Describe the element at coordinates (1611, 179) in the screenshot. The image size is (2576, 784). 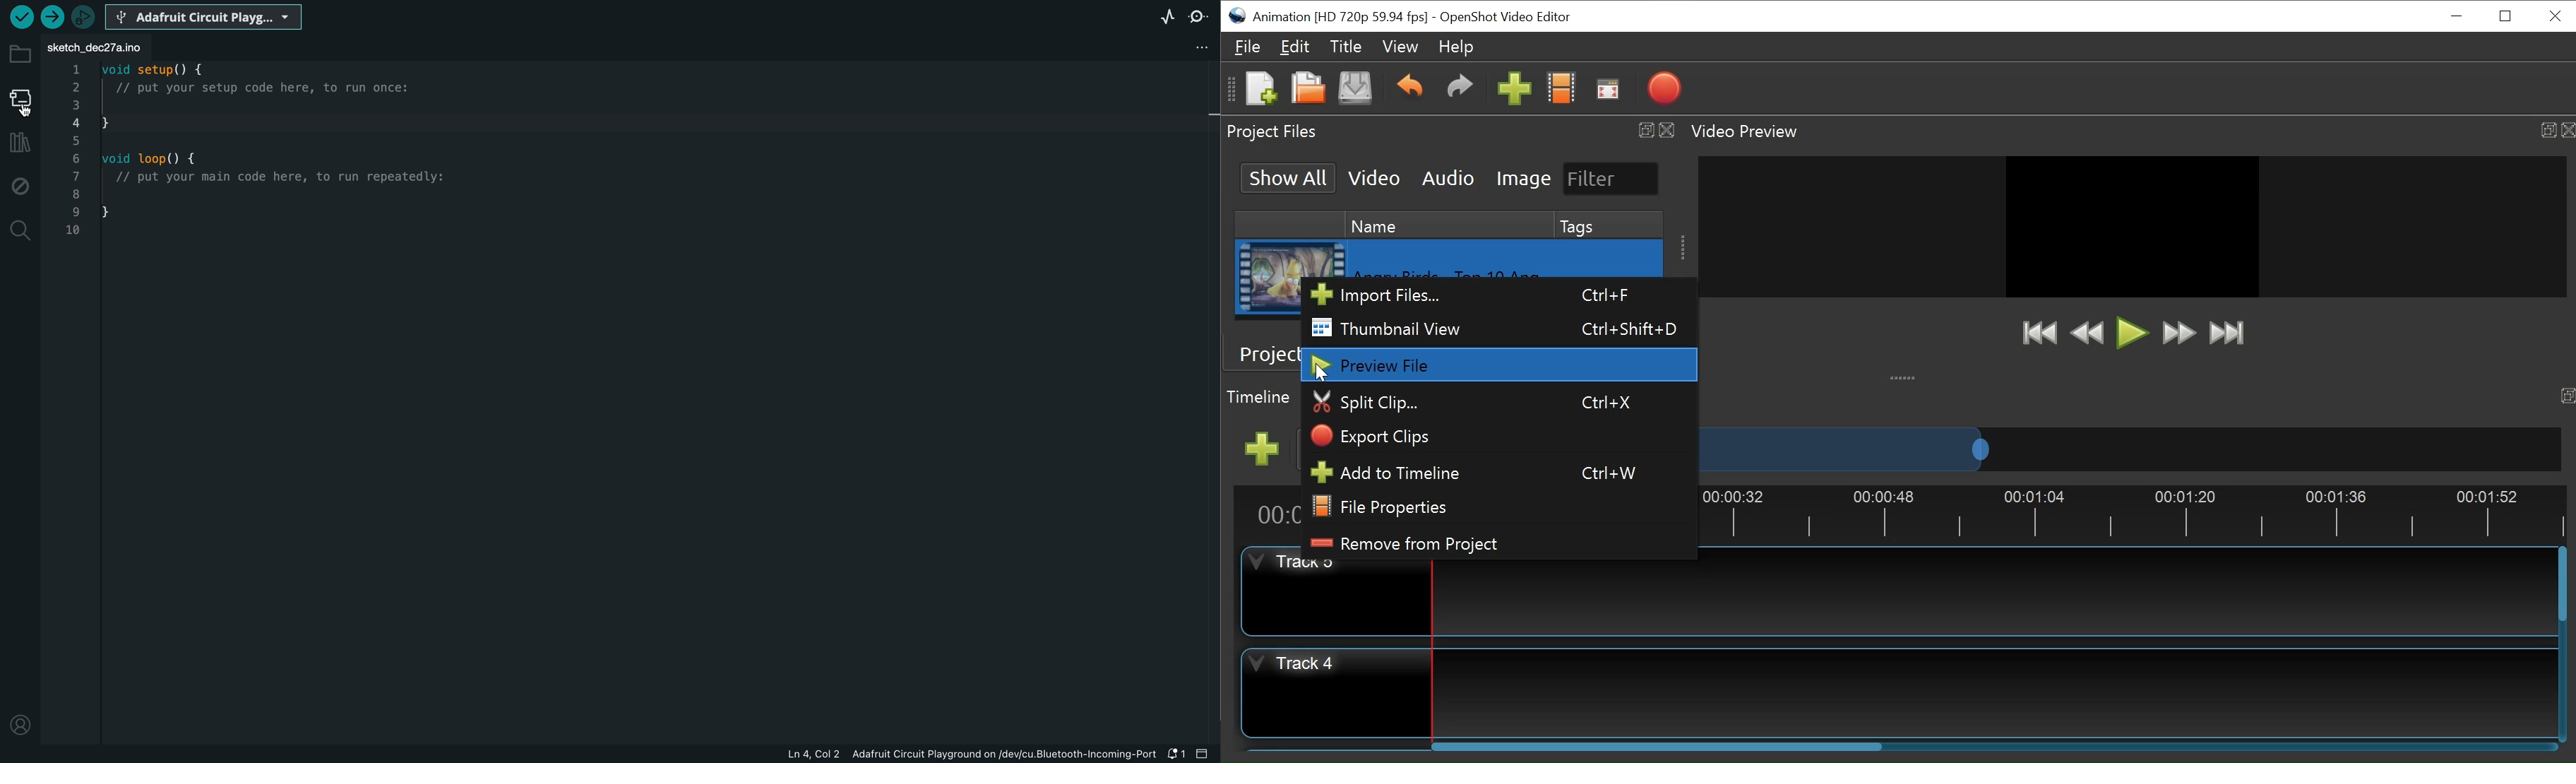
I see `Filter` at that location.